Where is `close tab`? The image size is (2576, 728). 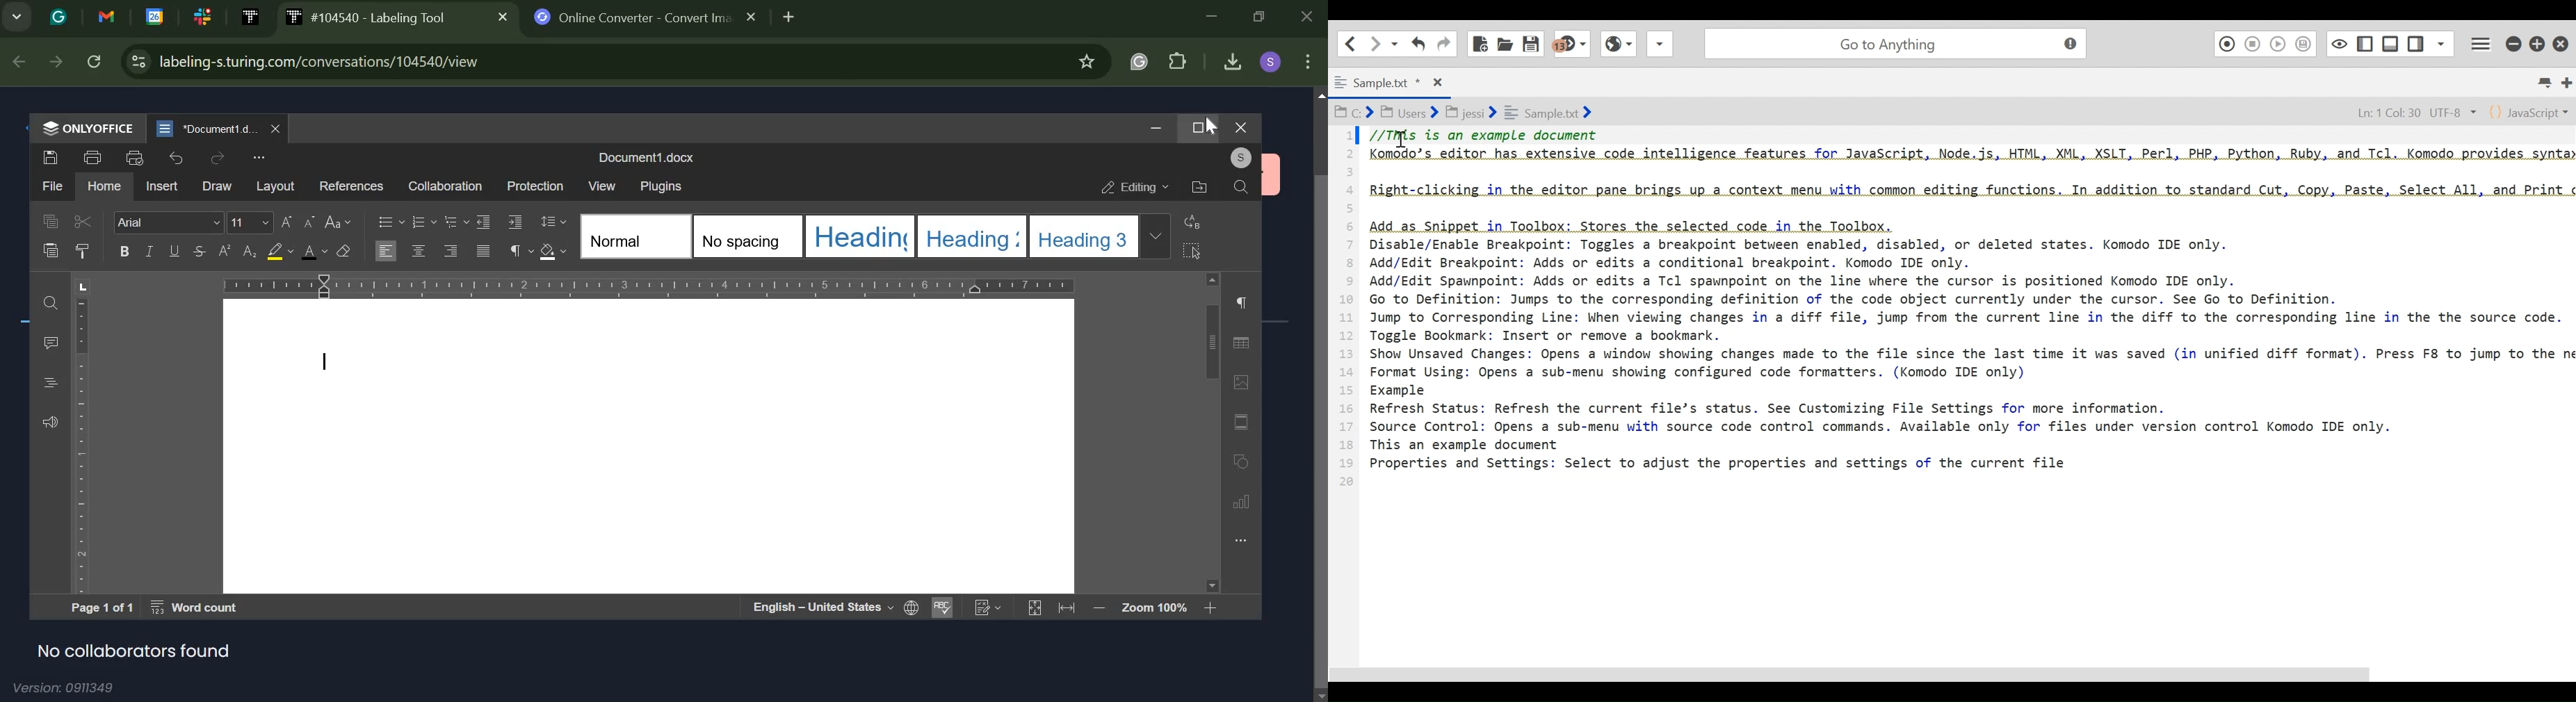
close tab is located at coordinates (754, 17).